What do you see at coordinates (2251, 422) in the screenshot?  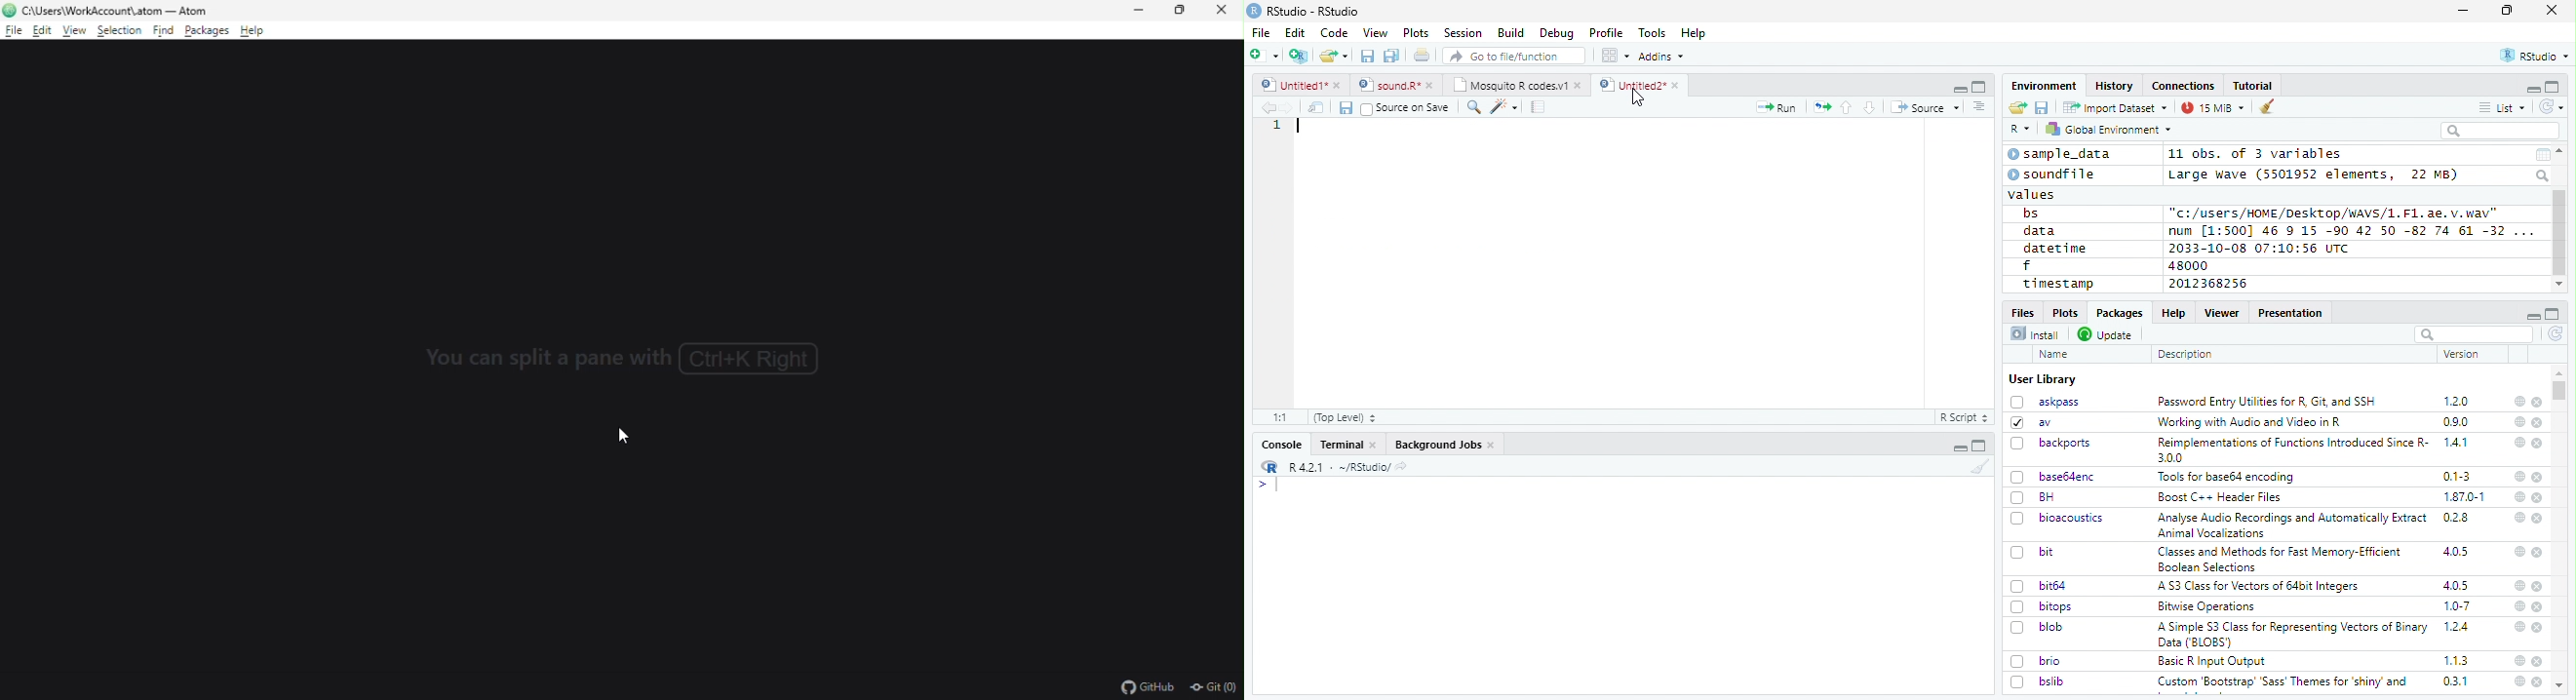 I see `‘Working with Audio and Video inR` at bounding box center [2251, 422].